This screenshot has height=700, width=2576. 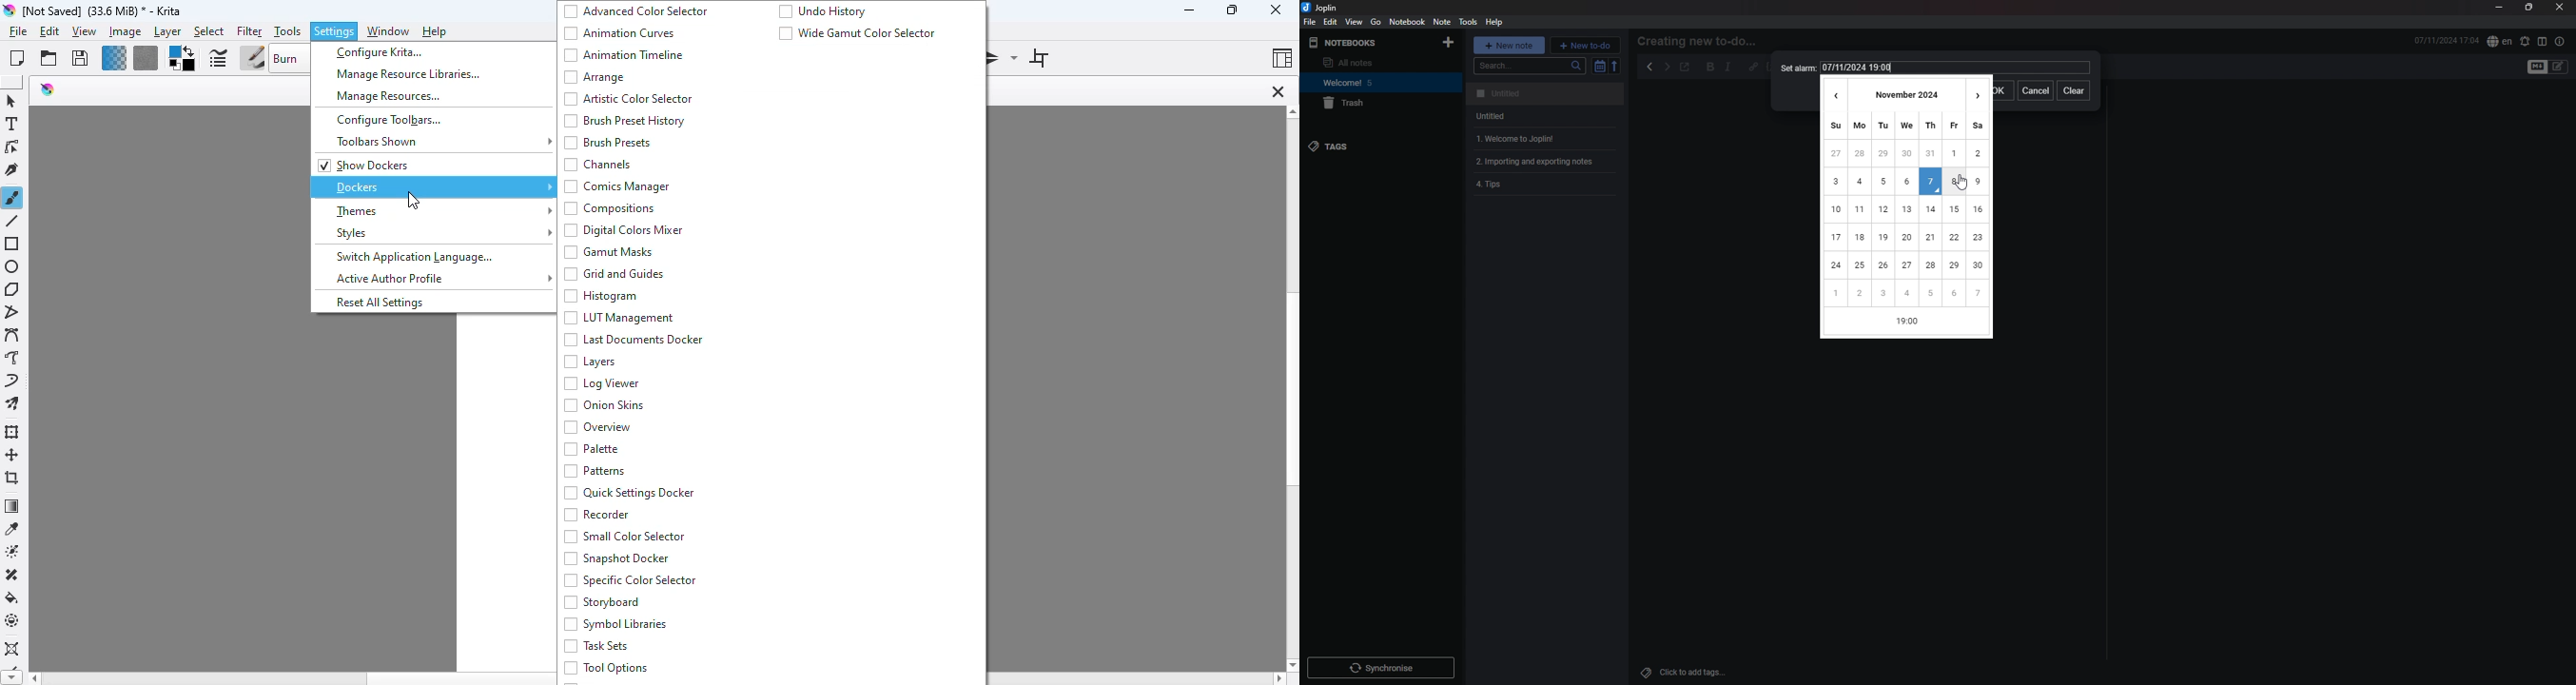 I want to click on toggle editor, so click(x=2536, y=68).